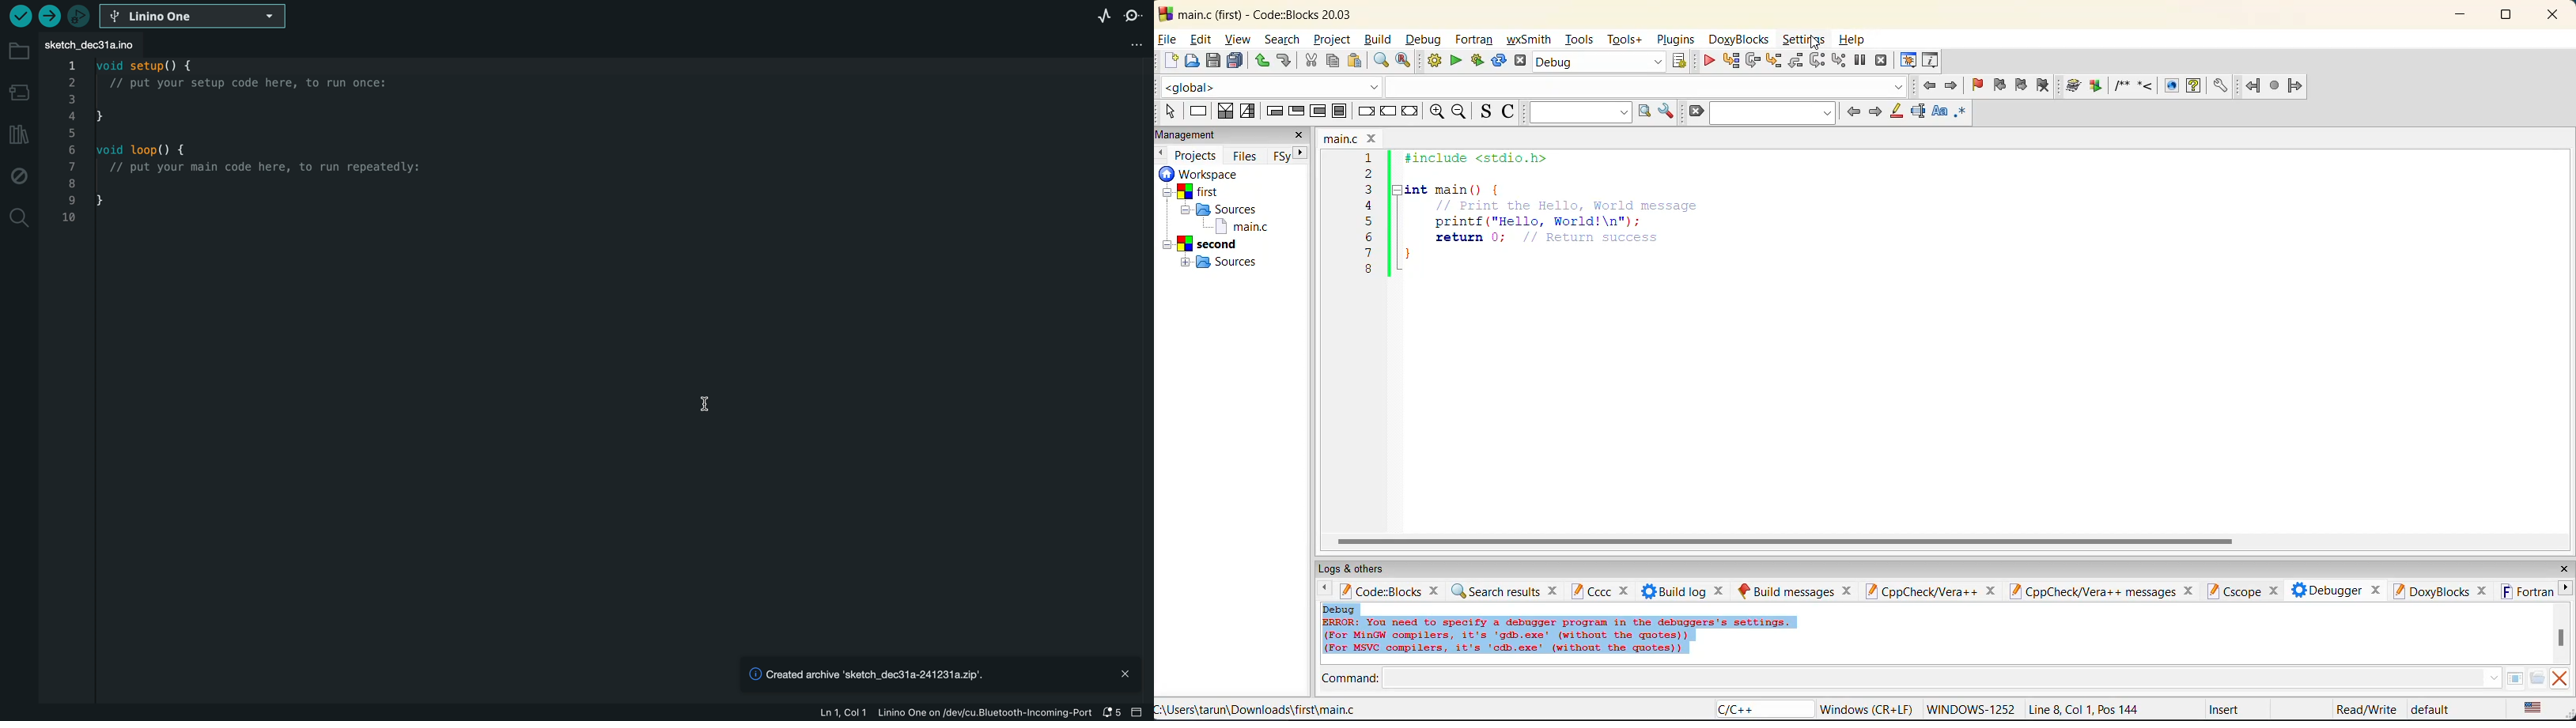  Describe the element at coordinates (1522, 61) in the screenshot. I see `abort` at that location.